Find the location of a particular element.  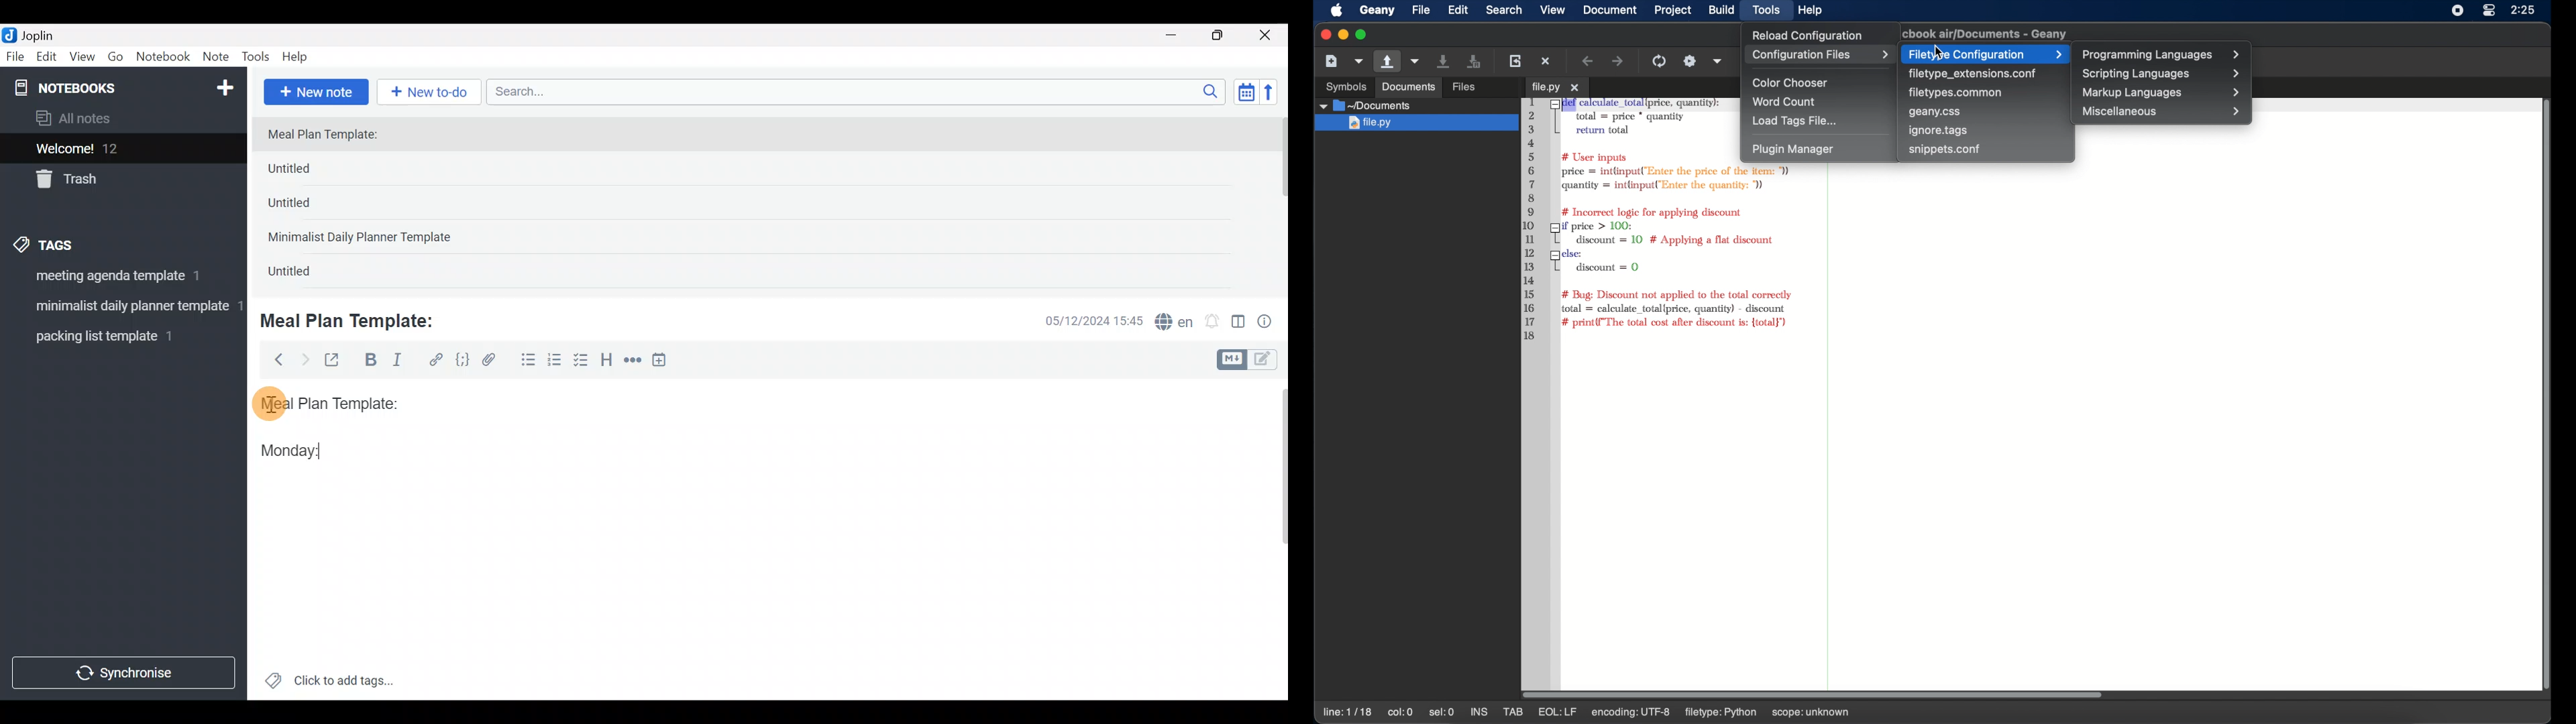

Untitled is located at coordinates (307, 207).